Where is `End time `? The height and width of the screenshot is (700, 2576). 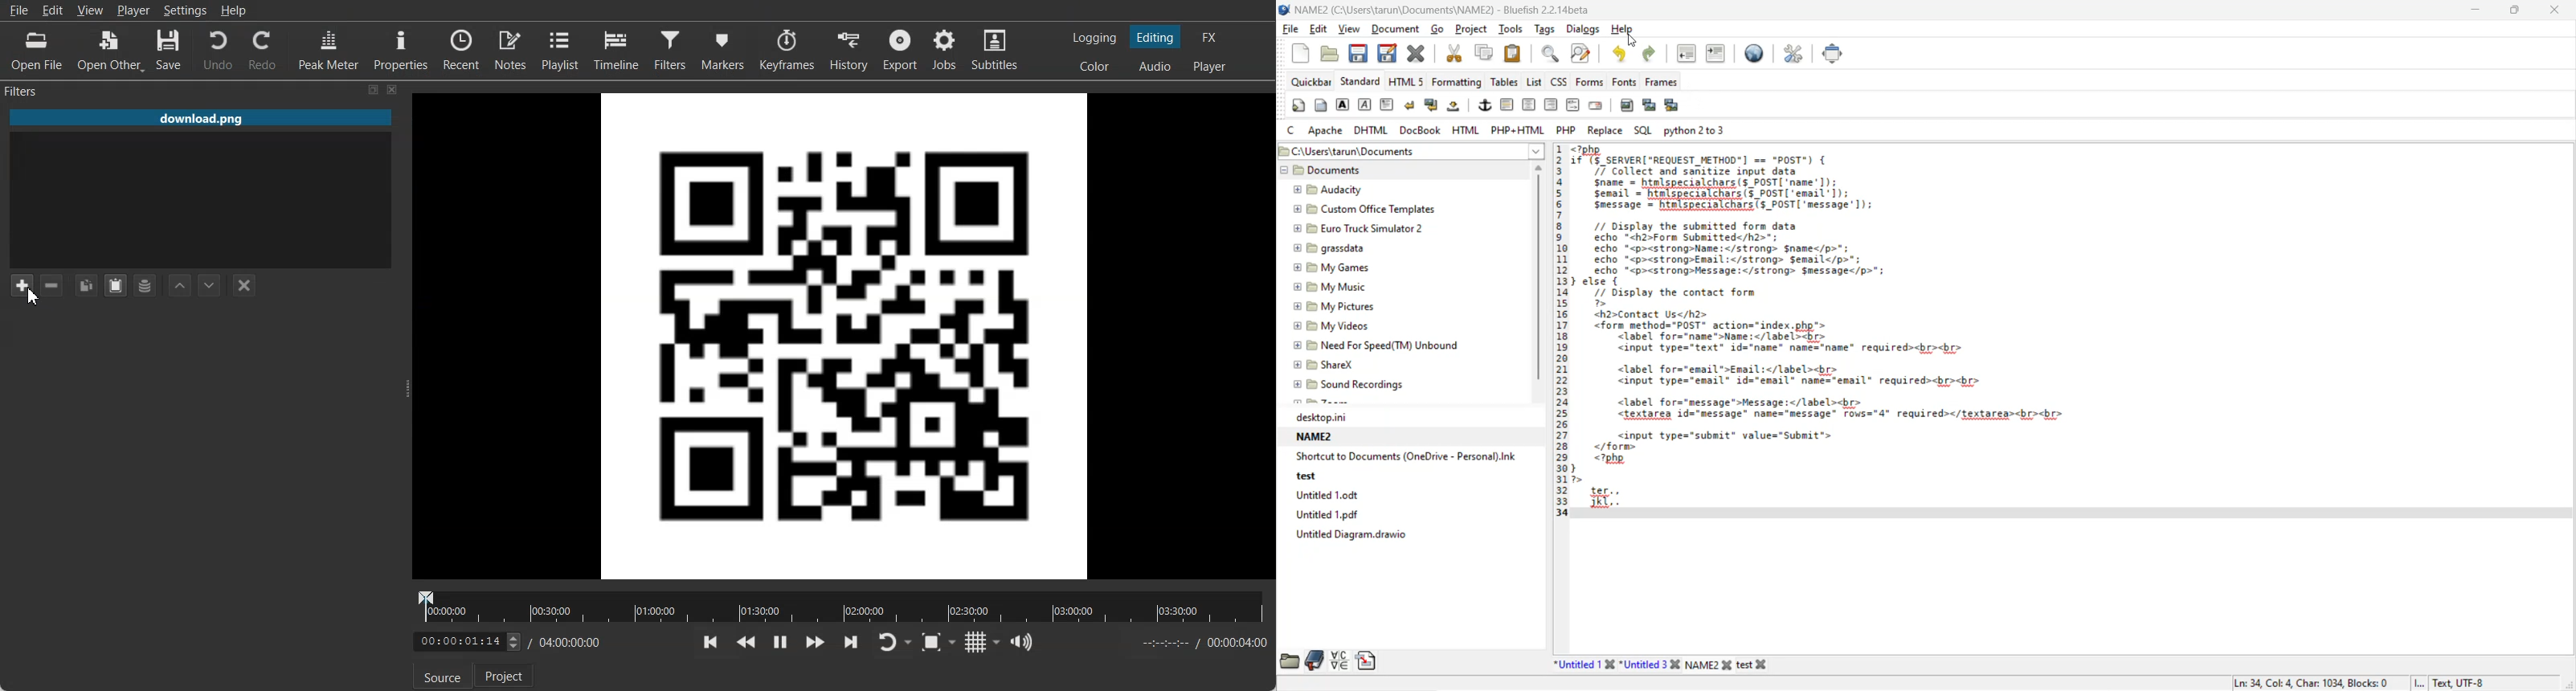
End time  is located at coordinates (1200, 643).